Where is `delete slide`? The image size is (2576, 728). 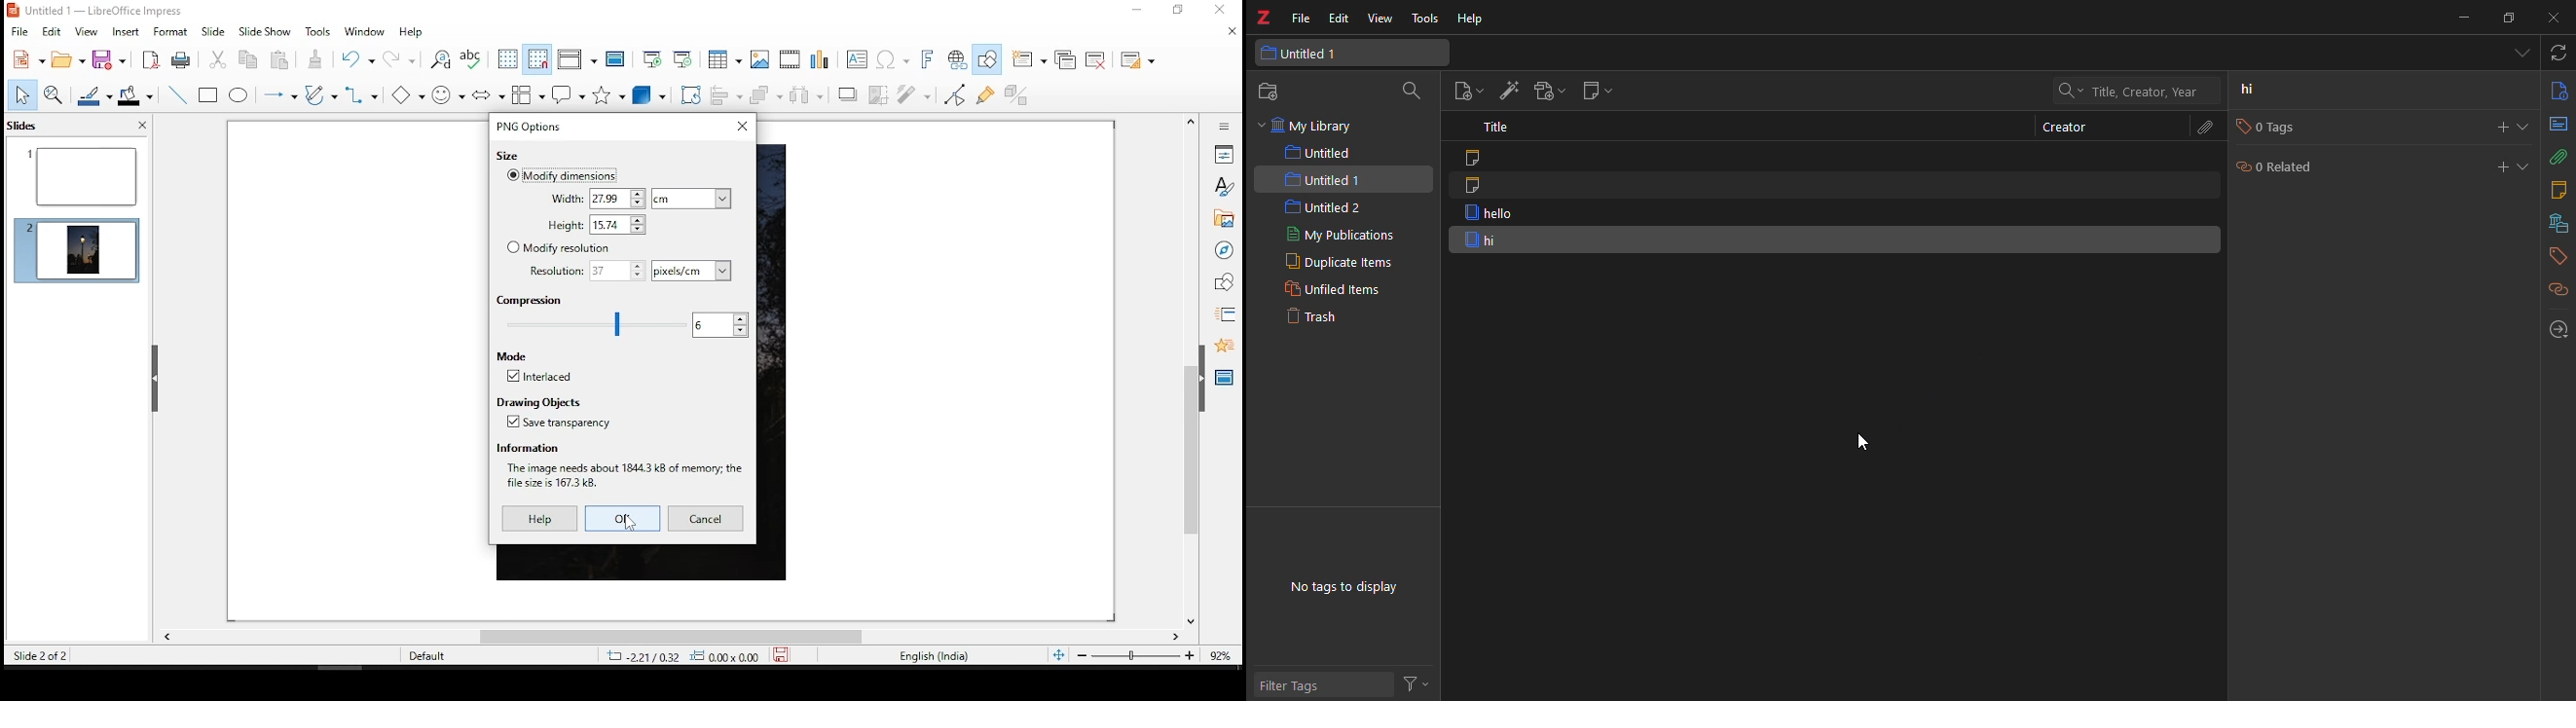
delete slide is located at coordinates (1096, 57).